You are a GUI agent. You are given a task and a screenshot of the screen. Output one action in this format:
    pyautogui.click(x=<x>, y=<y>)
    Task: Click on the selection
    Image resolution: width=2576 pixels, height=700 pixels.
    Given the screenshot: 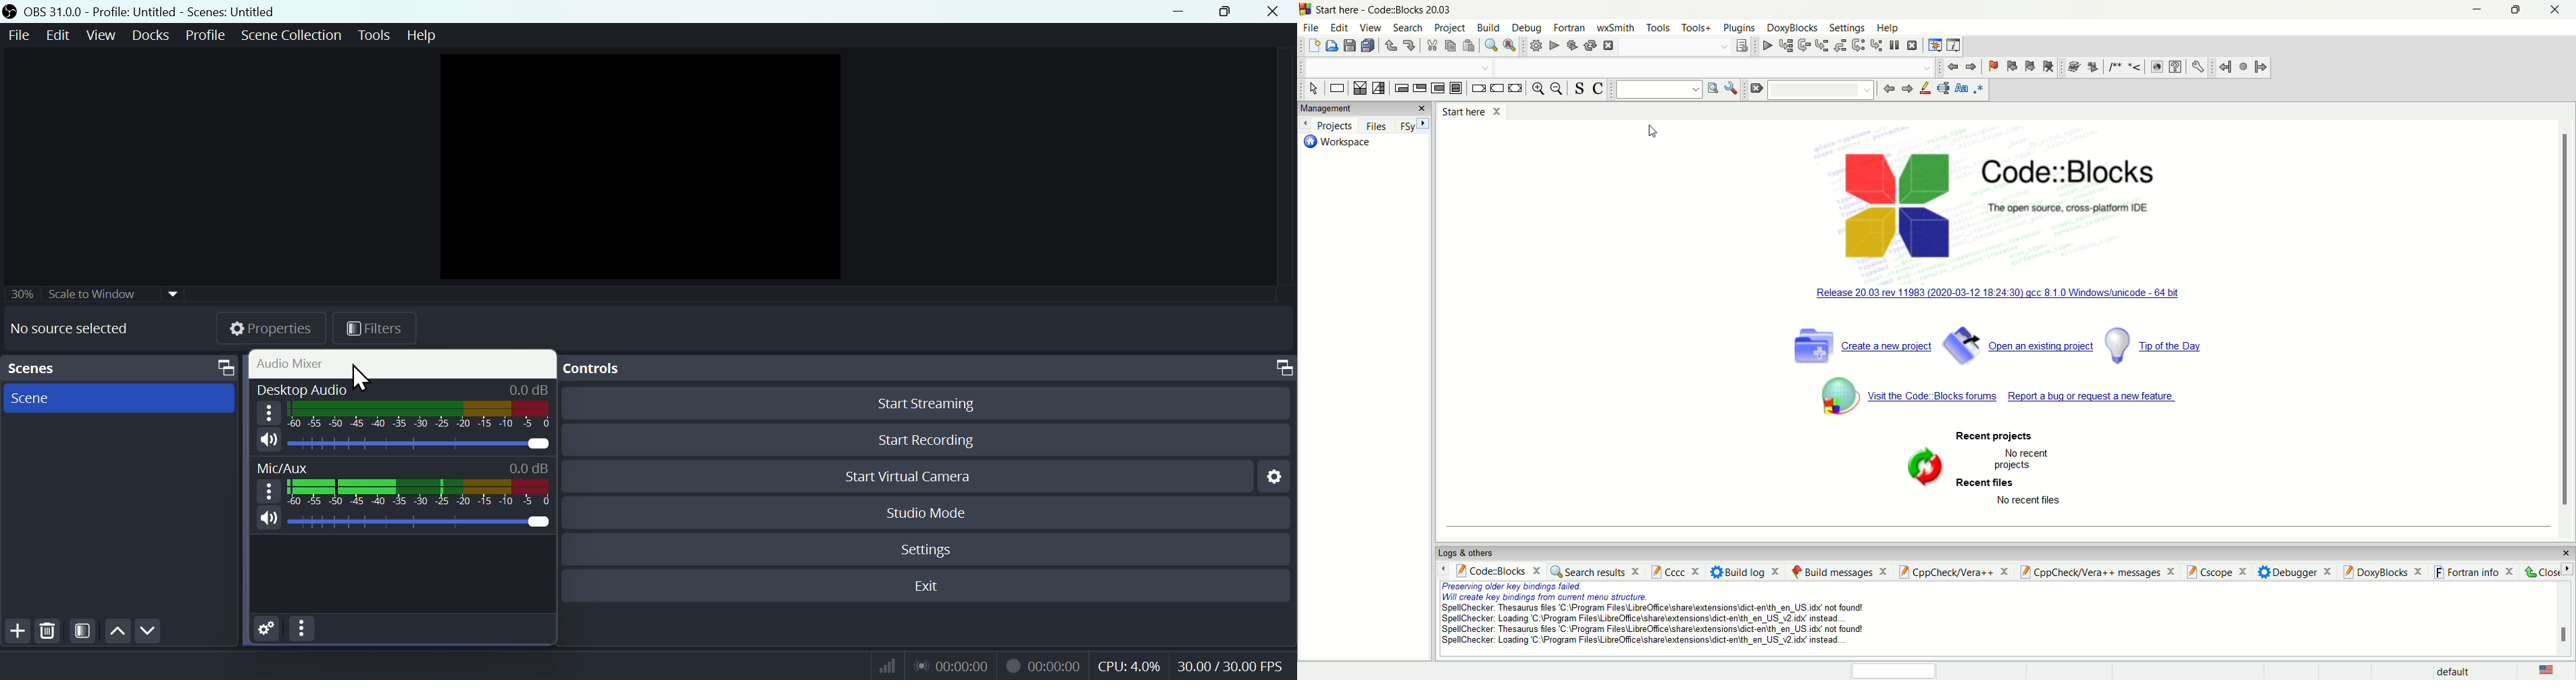 What is the action you would take?
    pyautogui.click(x=1379, y=89)
    